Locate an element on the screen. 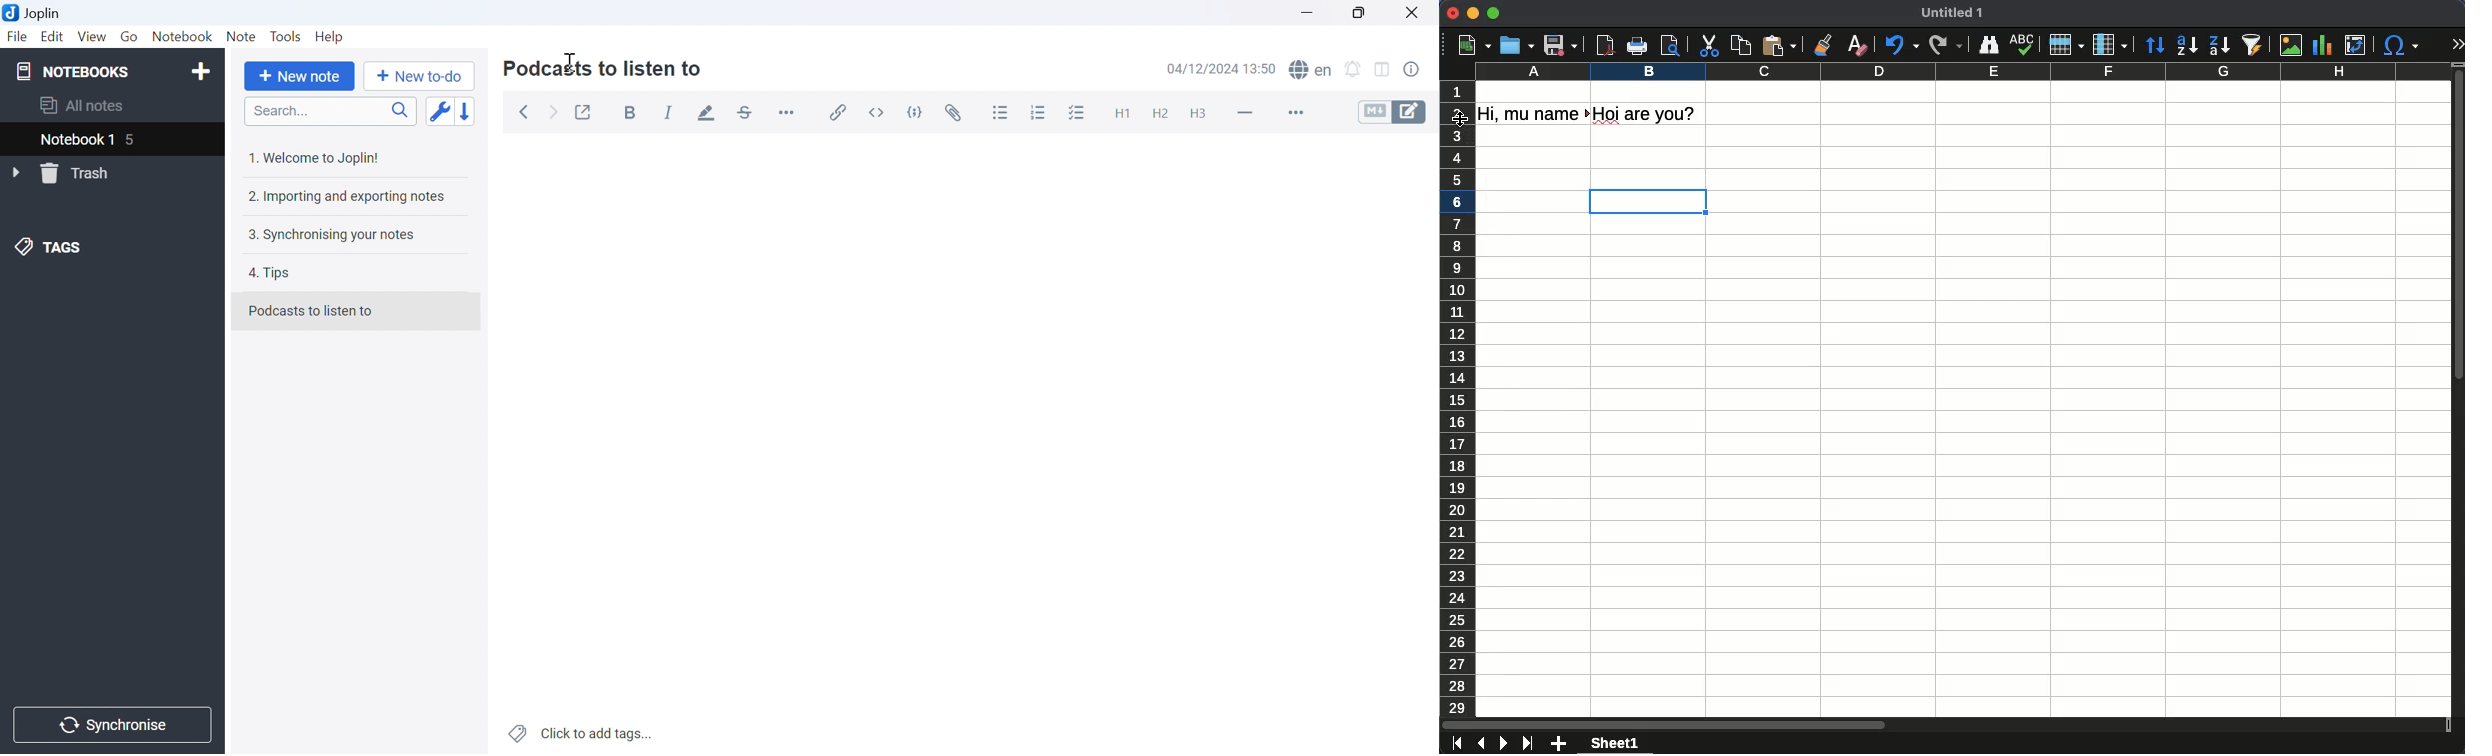  Joplin is located at coordinates (34, 12).